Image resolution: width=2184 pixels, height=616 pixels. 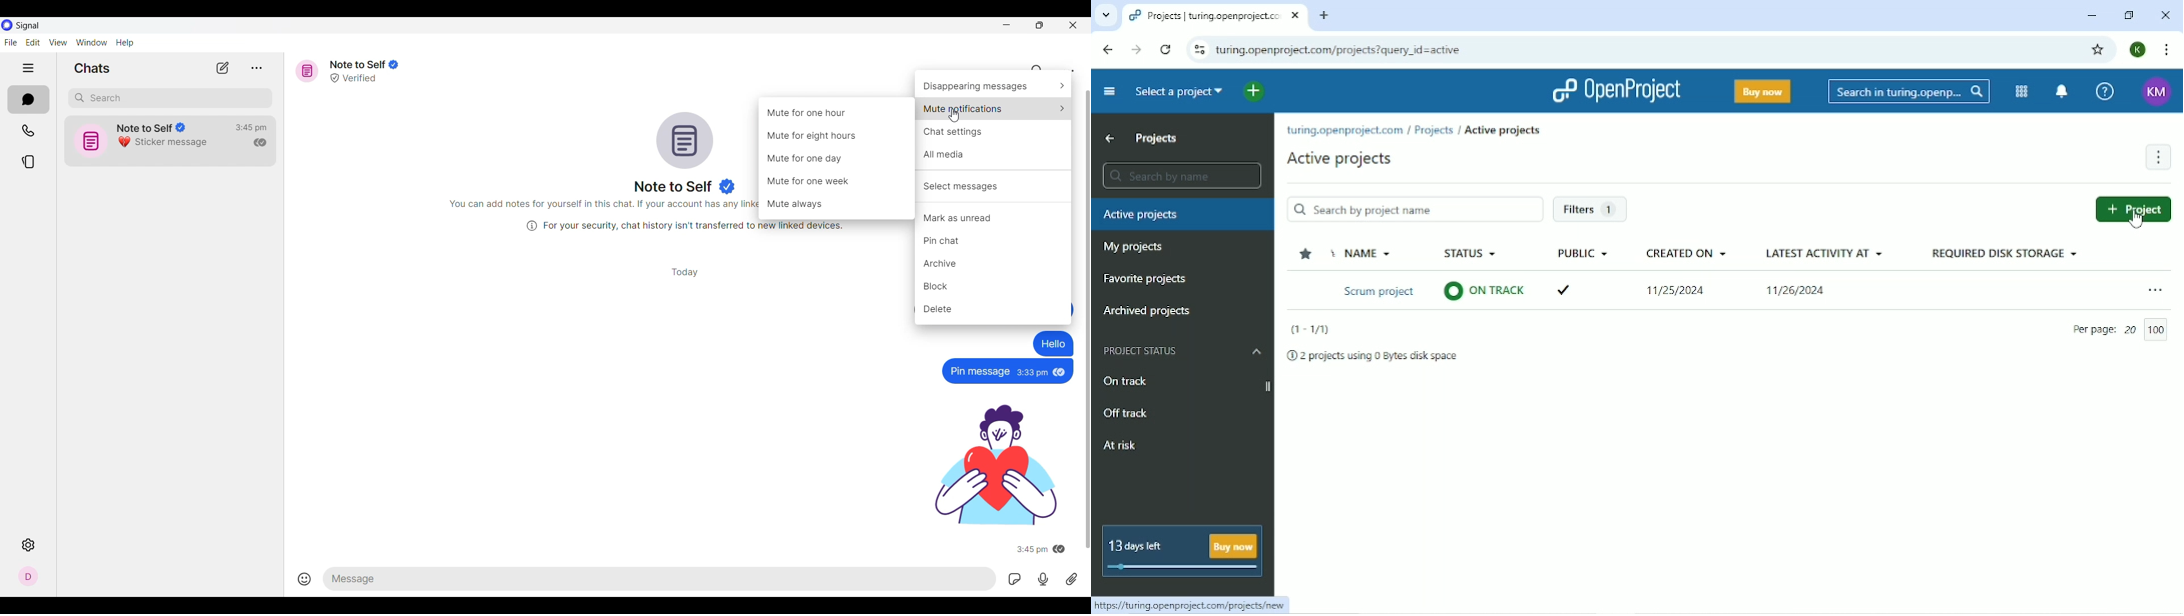 I want to click on My projects, so click(x=1133, y=249).